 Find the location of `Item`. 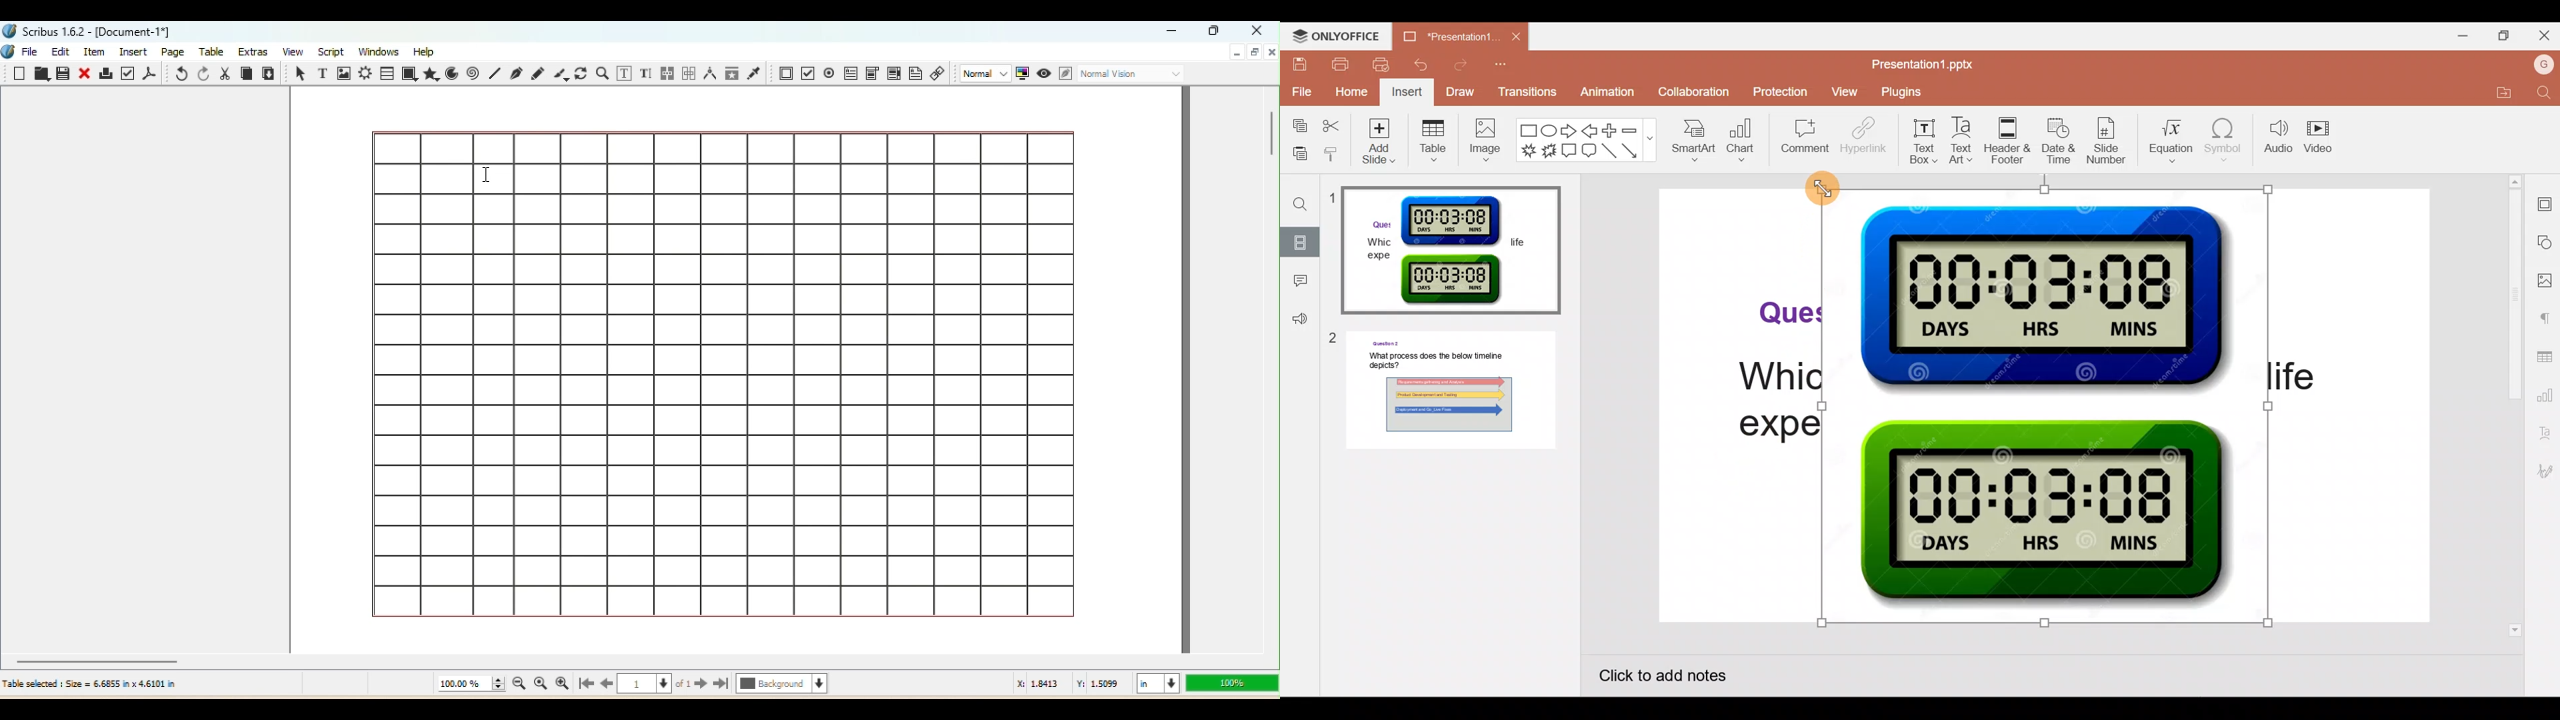

Item is located at coordinates (98, 52).